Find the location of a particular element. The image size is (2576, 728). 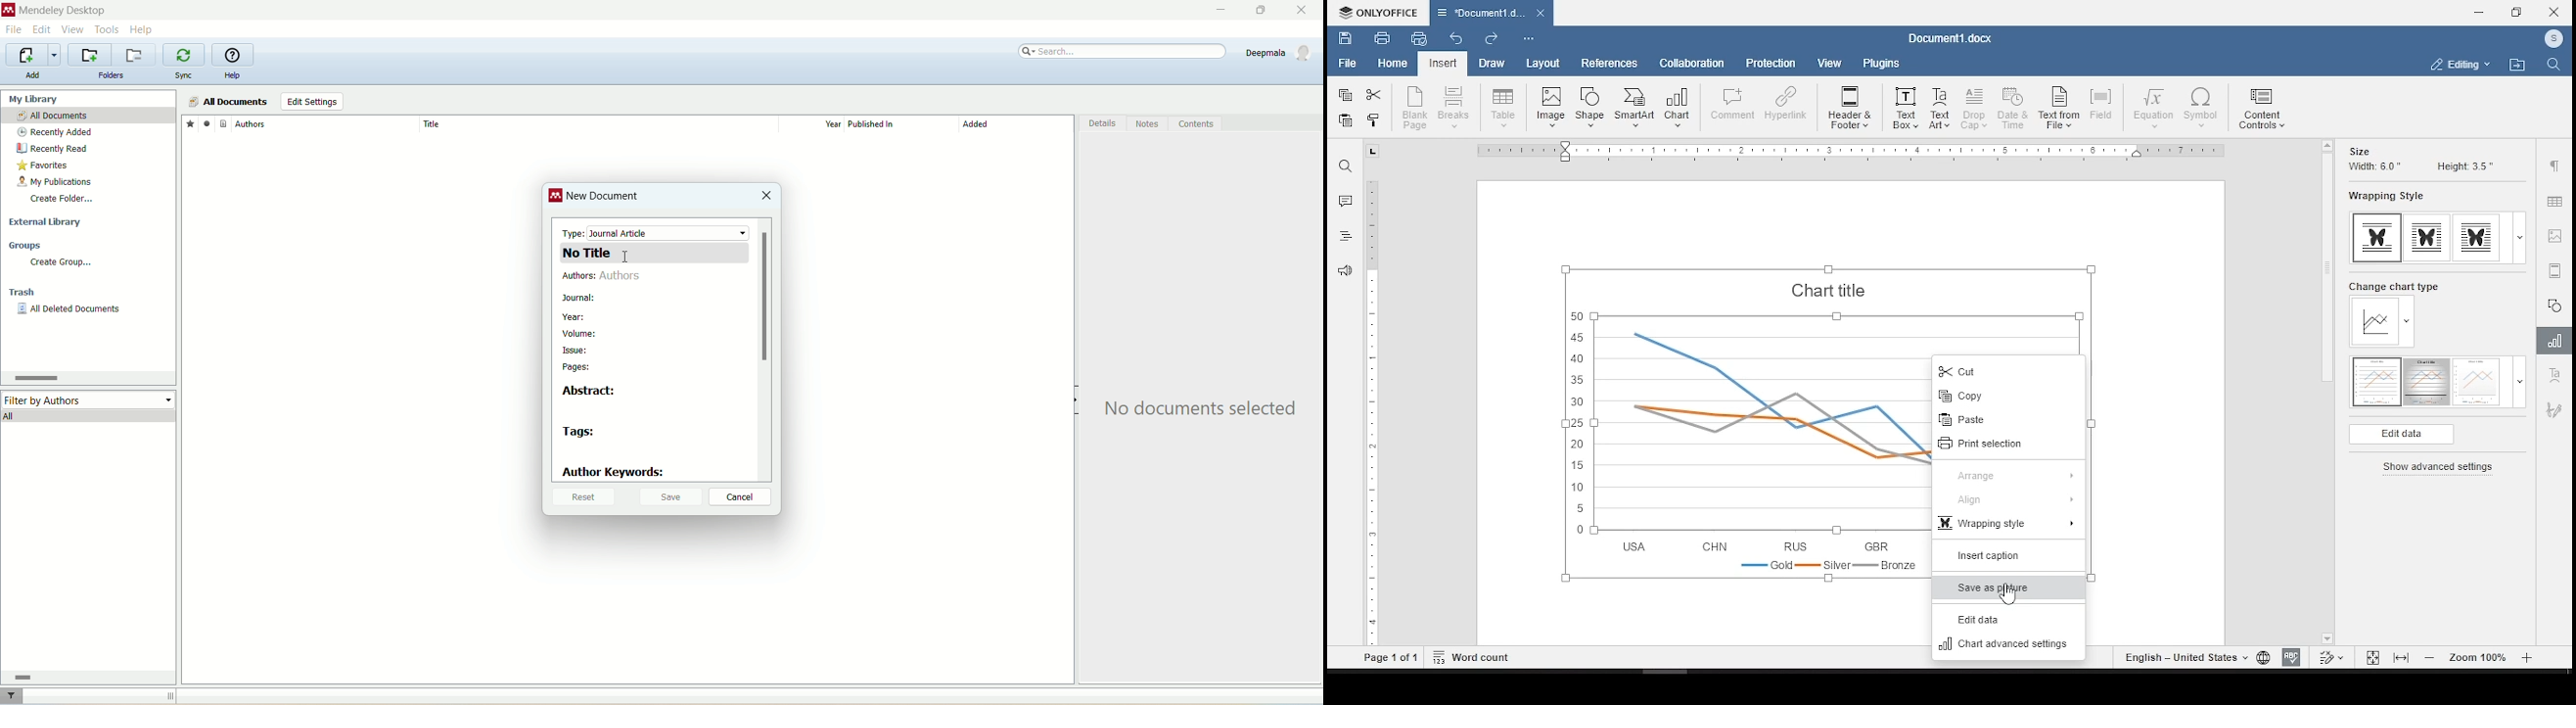

quick print is located at coordinates (1422, 41).